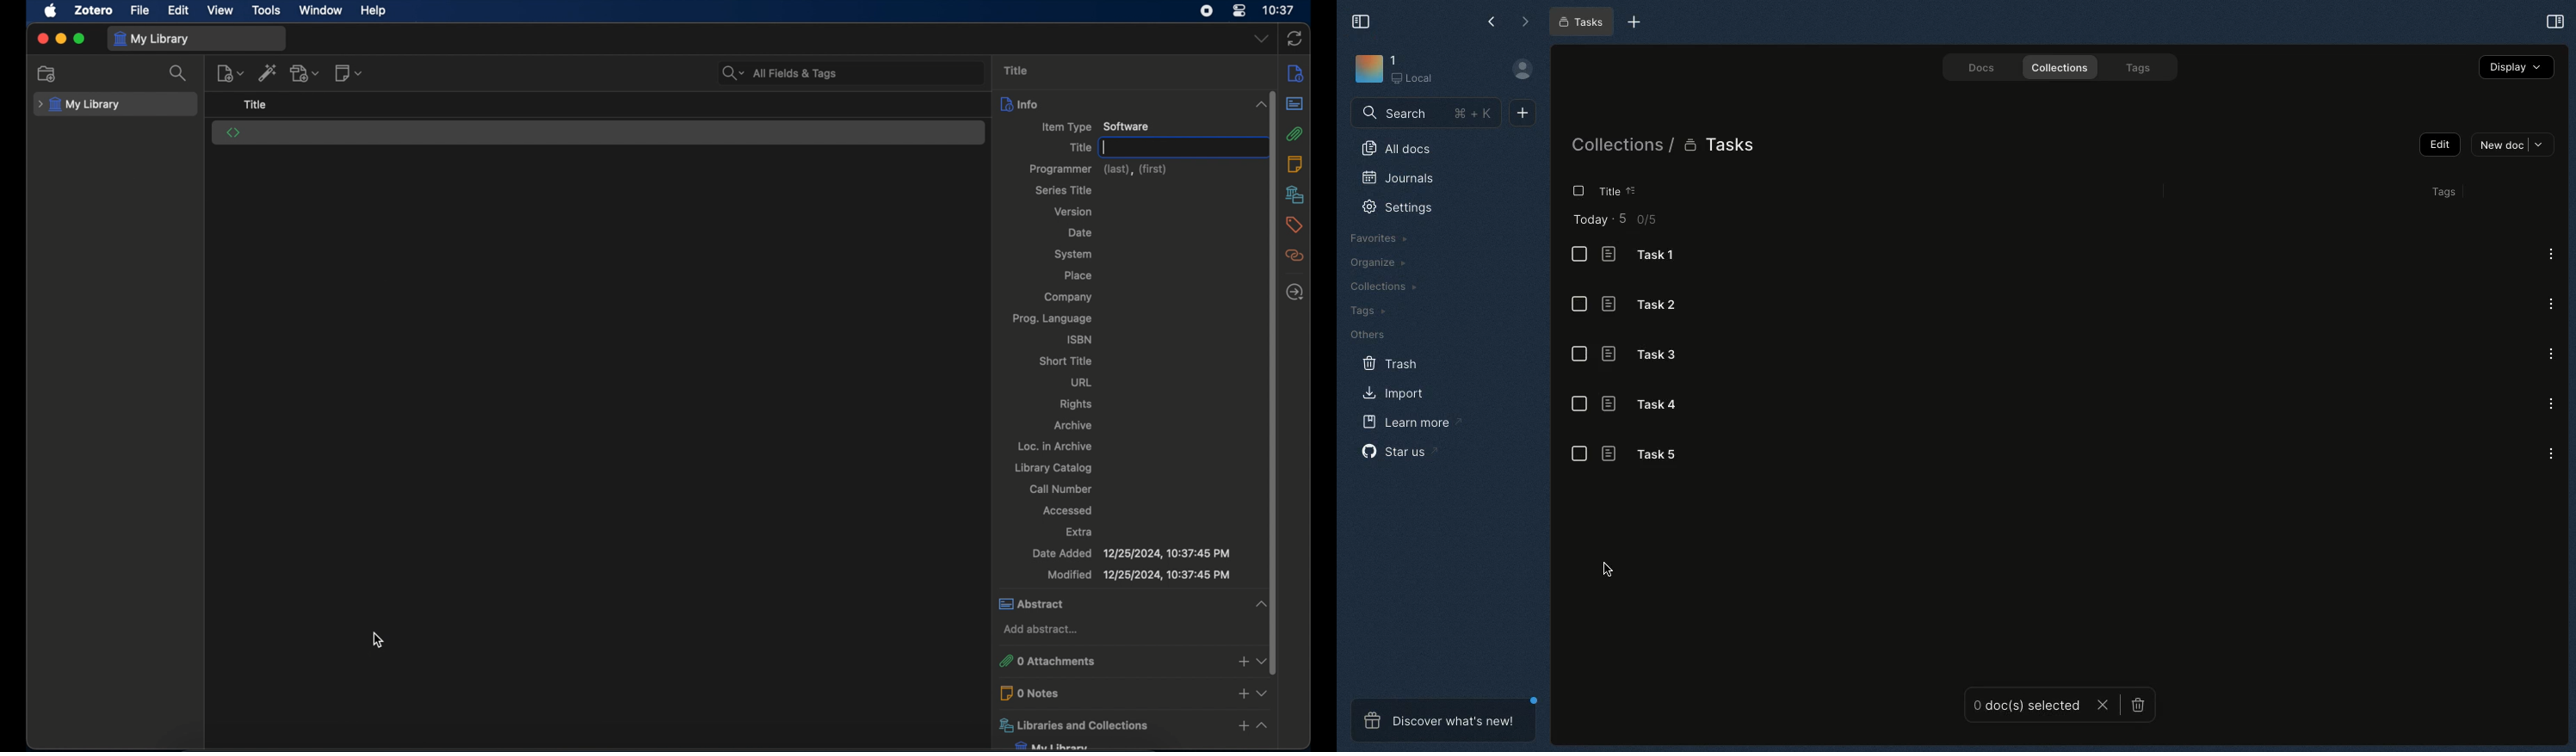  Describe the element at coordinates (1069, 510) in the screenshot. I see `accessed` at that location.